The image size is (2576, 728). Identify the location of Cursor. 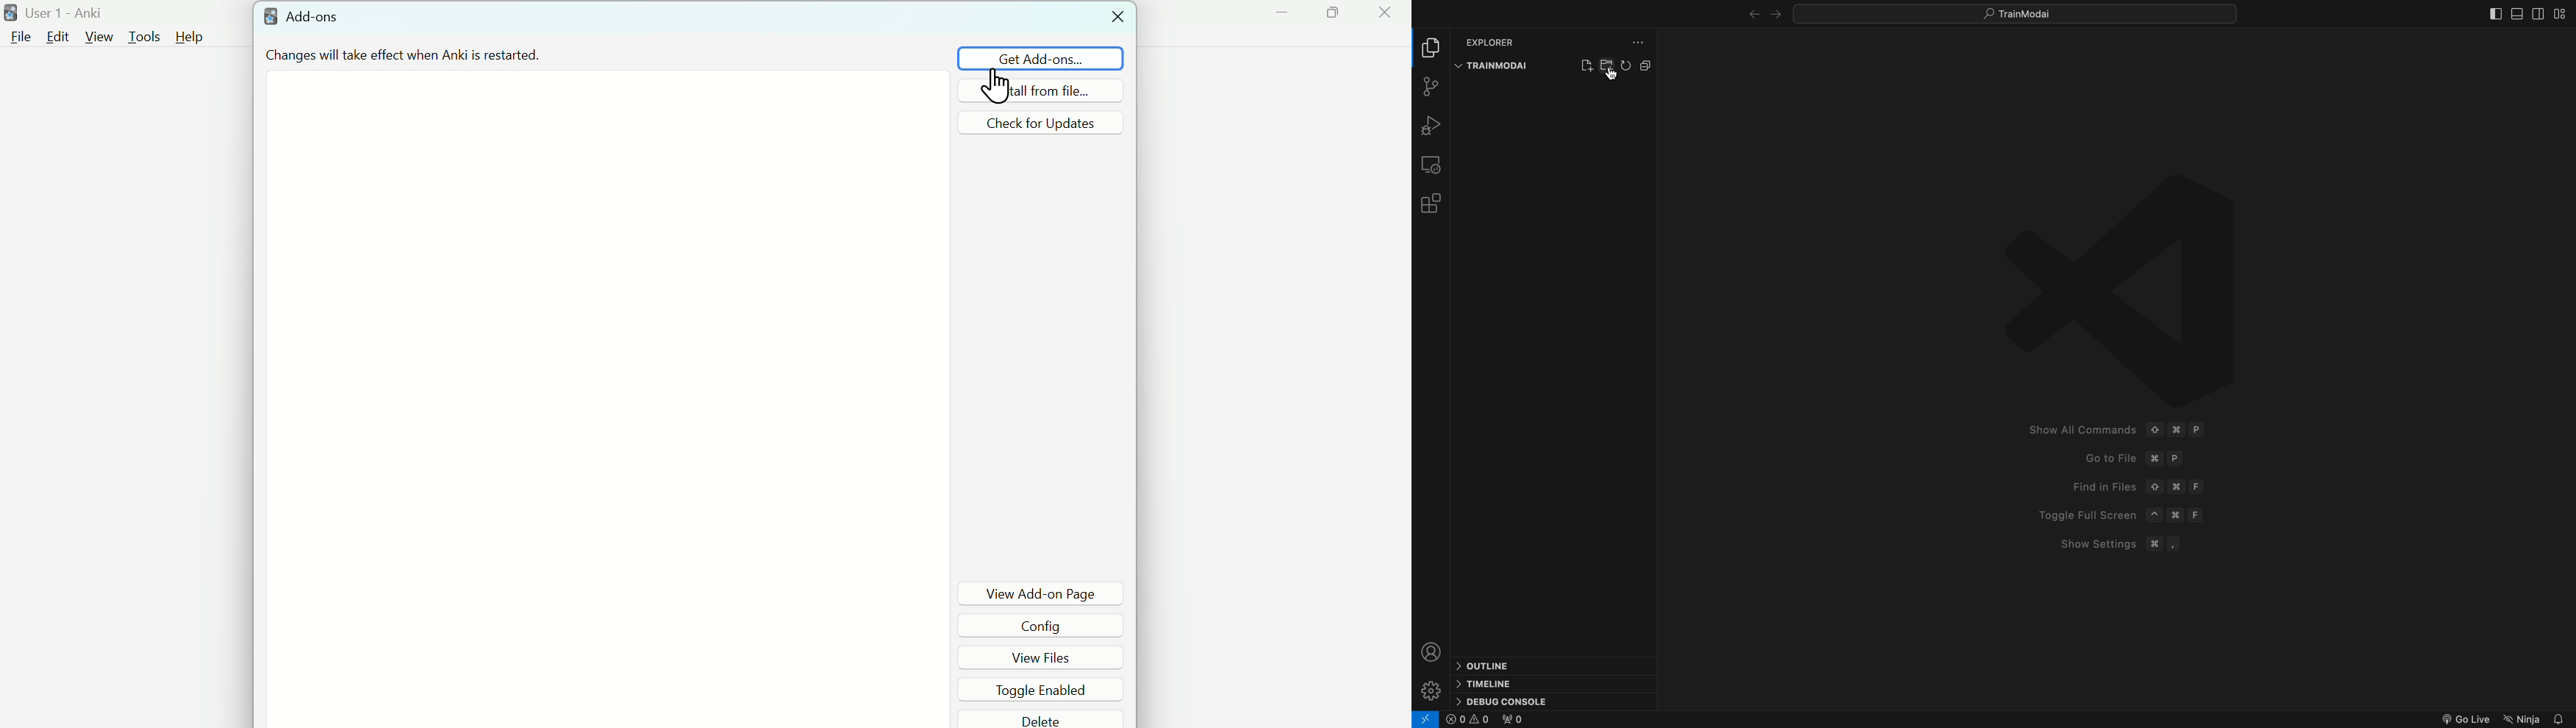
(998, 90).